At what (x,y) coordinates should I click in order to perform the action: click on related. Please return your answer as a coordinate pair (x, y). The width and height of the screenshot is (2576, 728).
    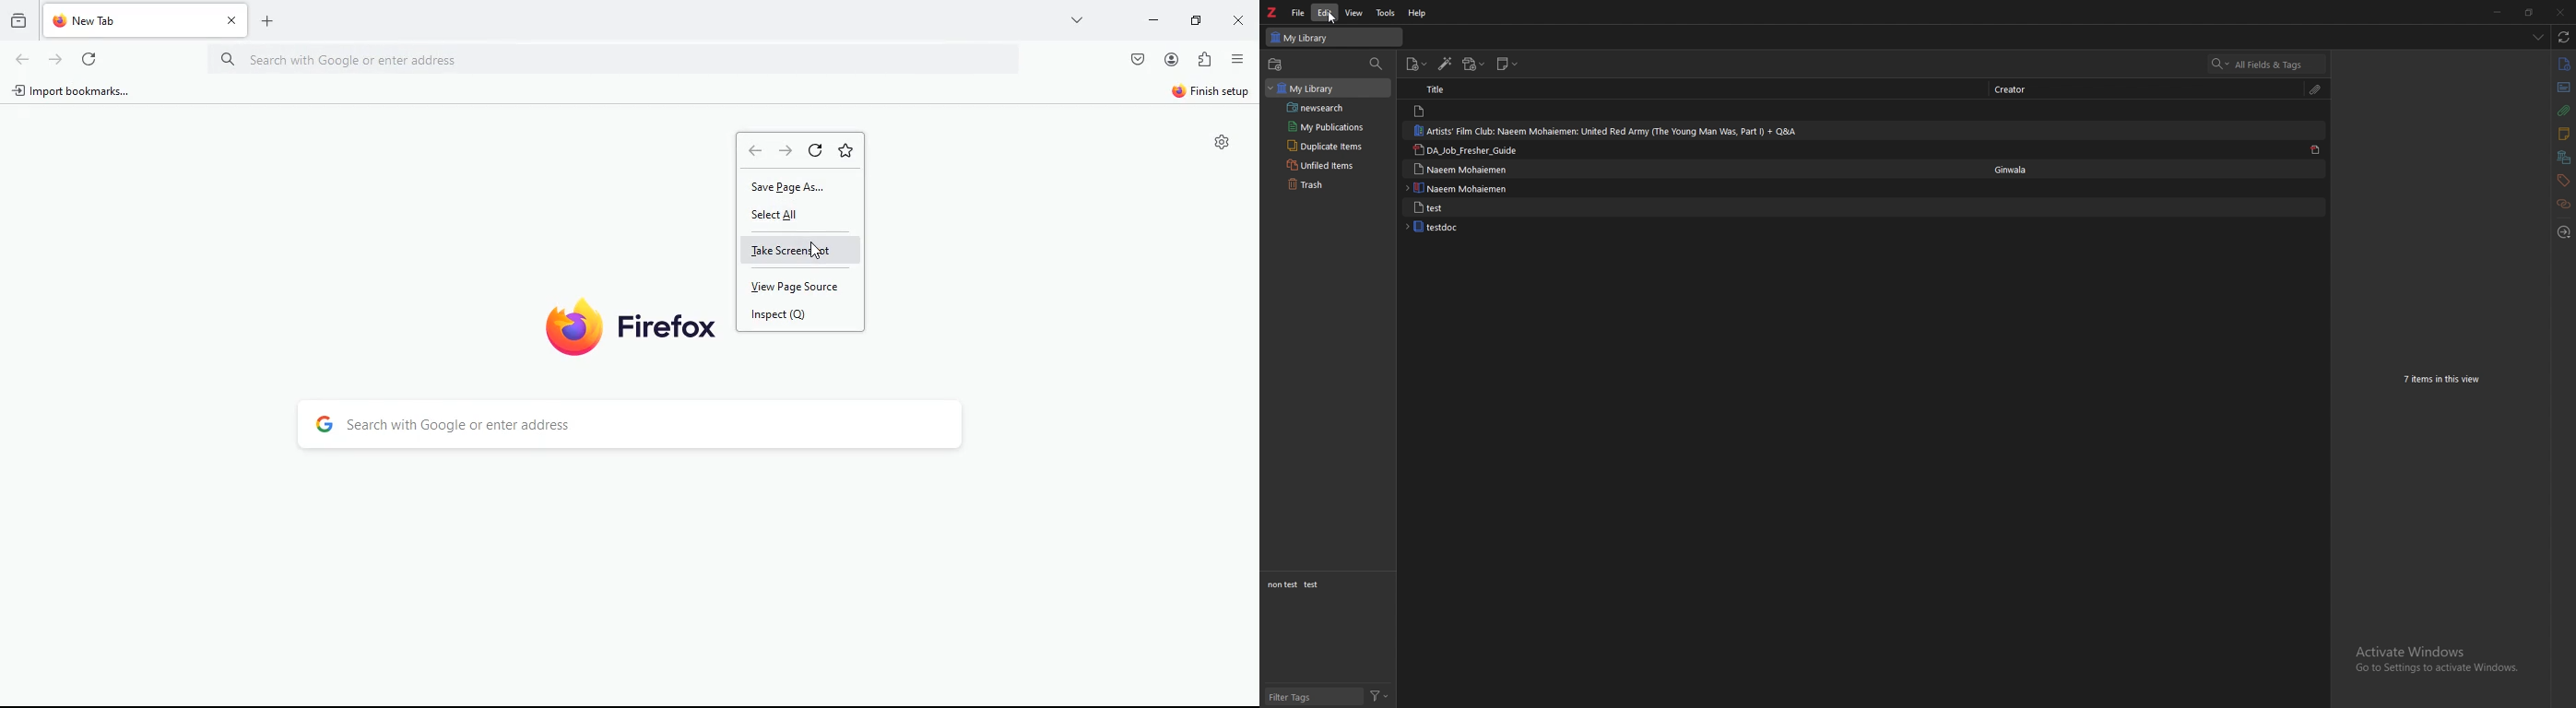
    Looking at the image, I should click on (2565, 203).